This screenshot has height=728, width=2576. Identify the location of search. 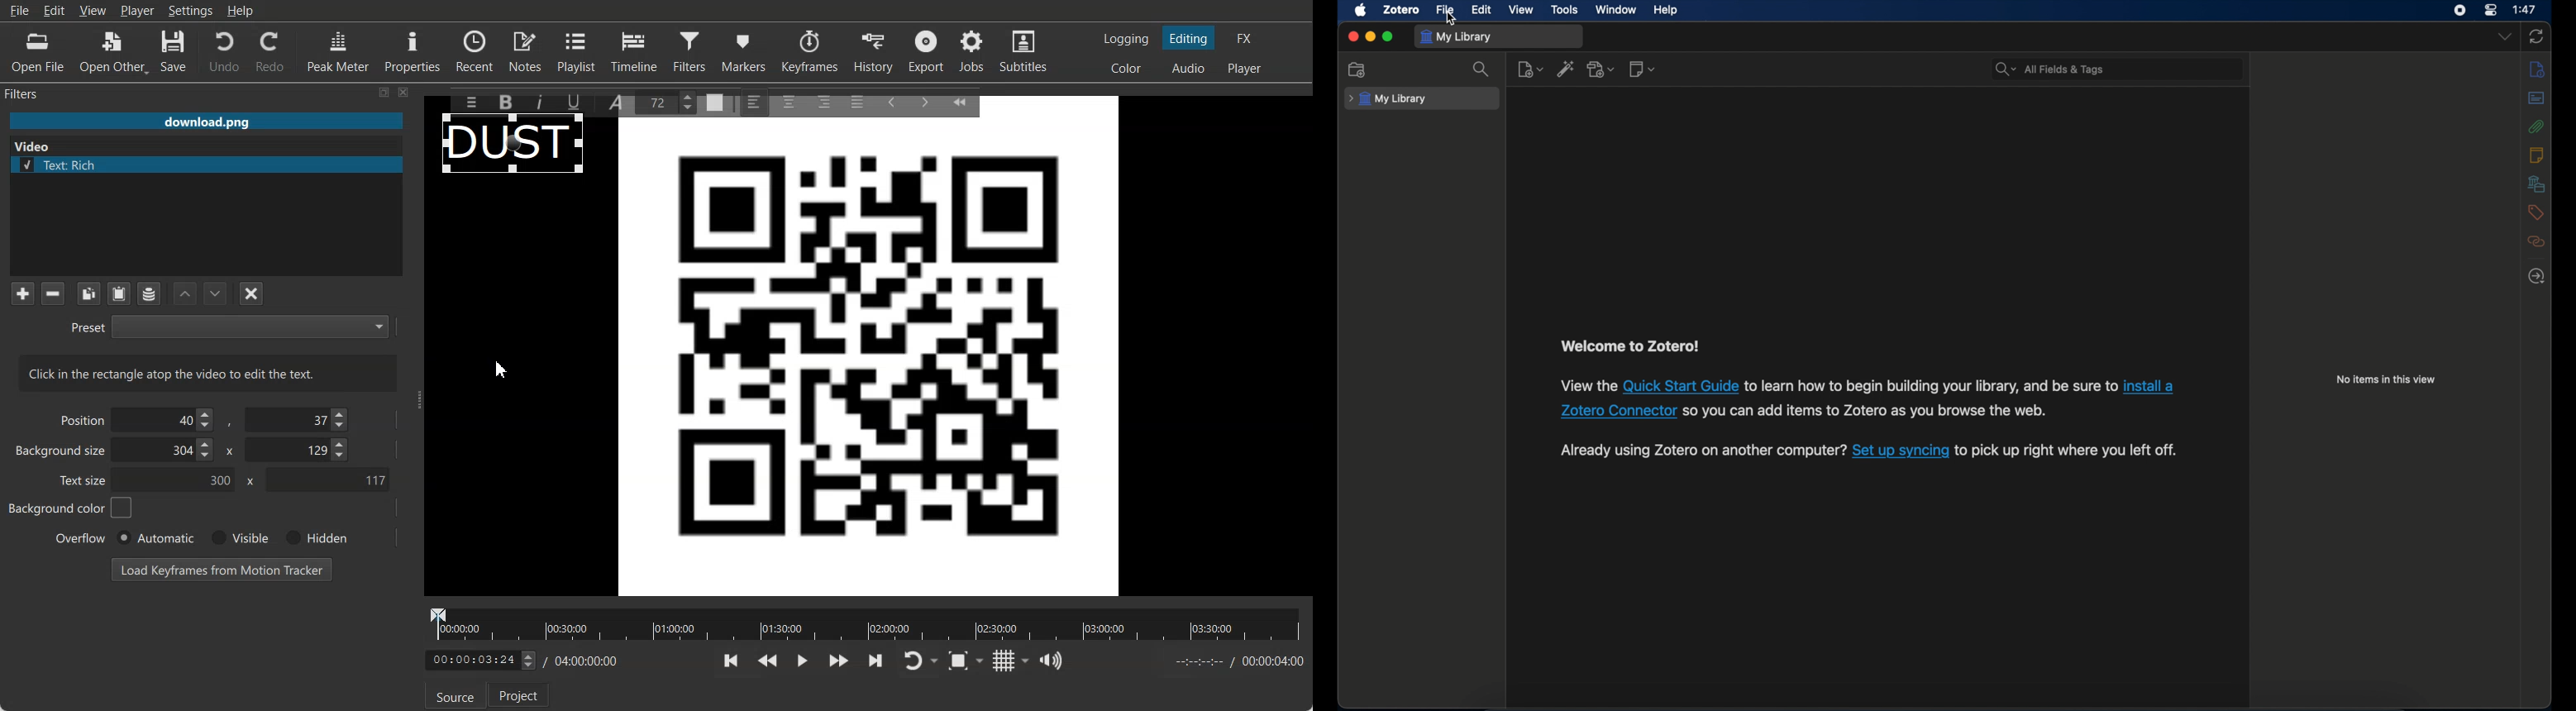
(1481, 70).